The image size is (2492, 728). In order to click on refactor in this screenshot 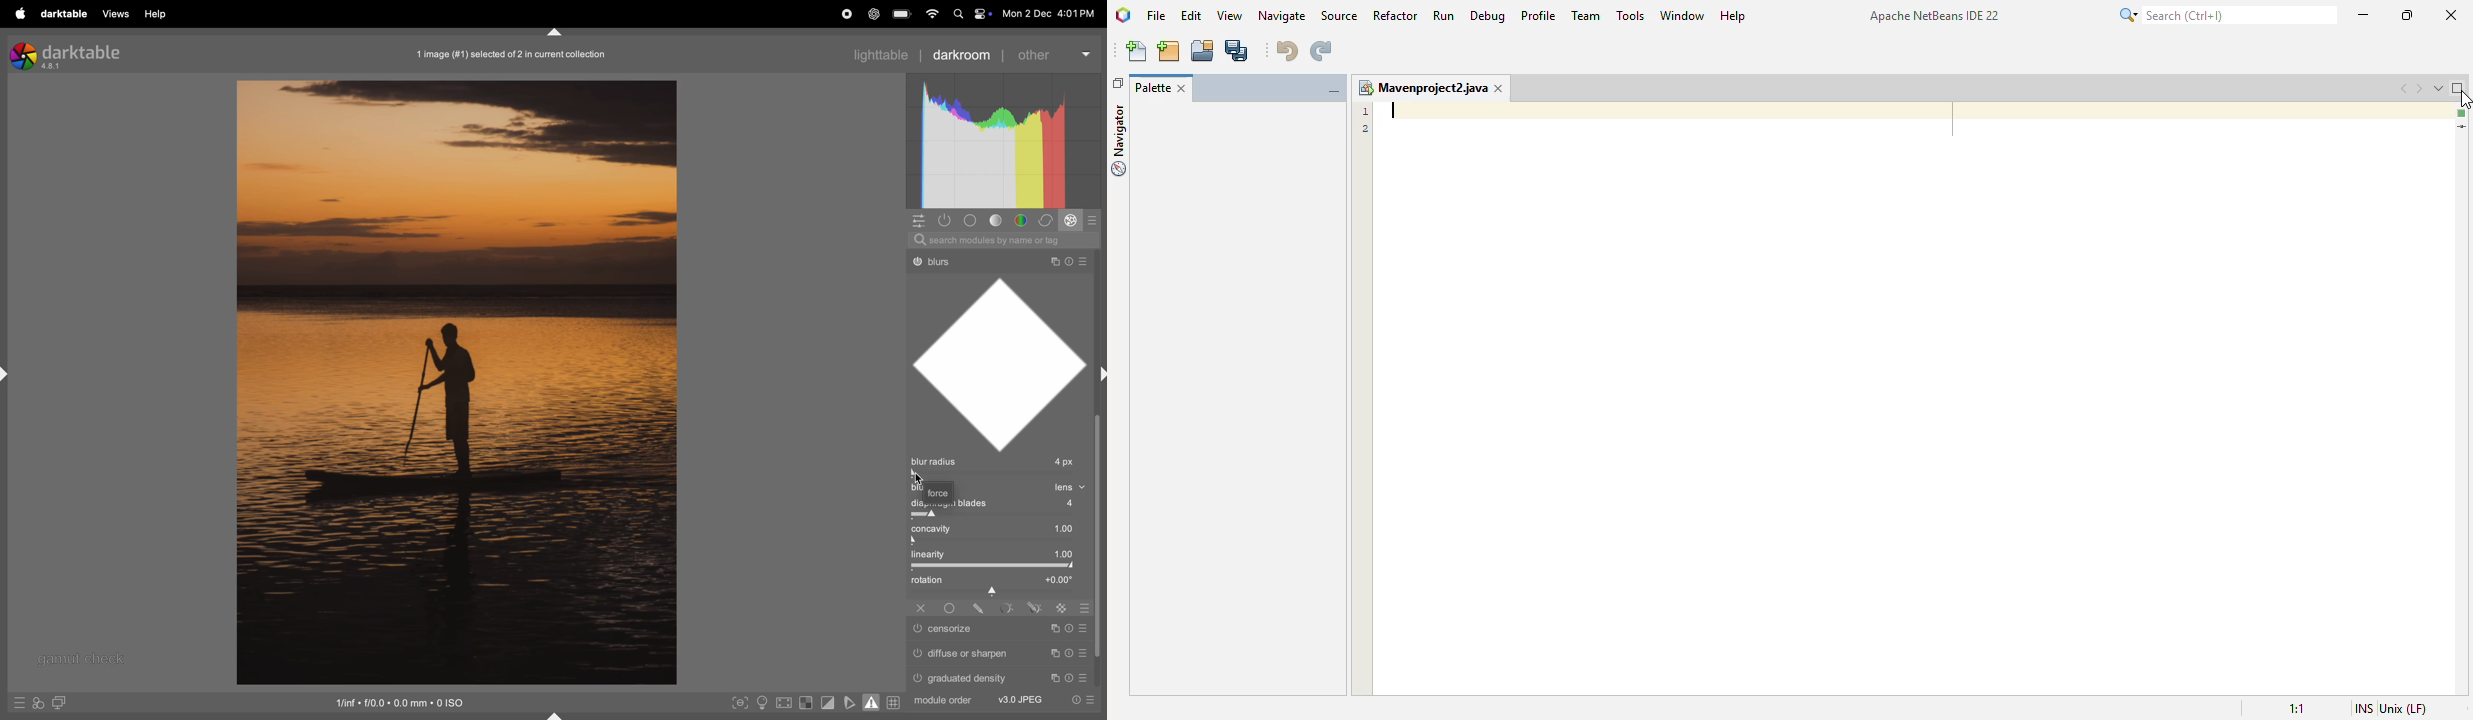, I will do `click(1396, 16)`.